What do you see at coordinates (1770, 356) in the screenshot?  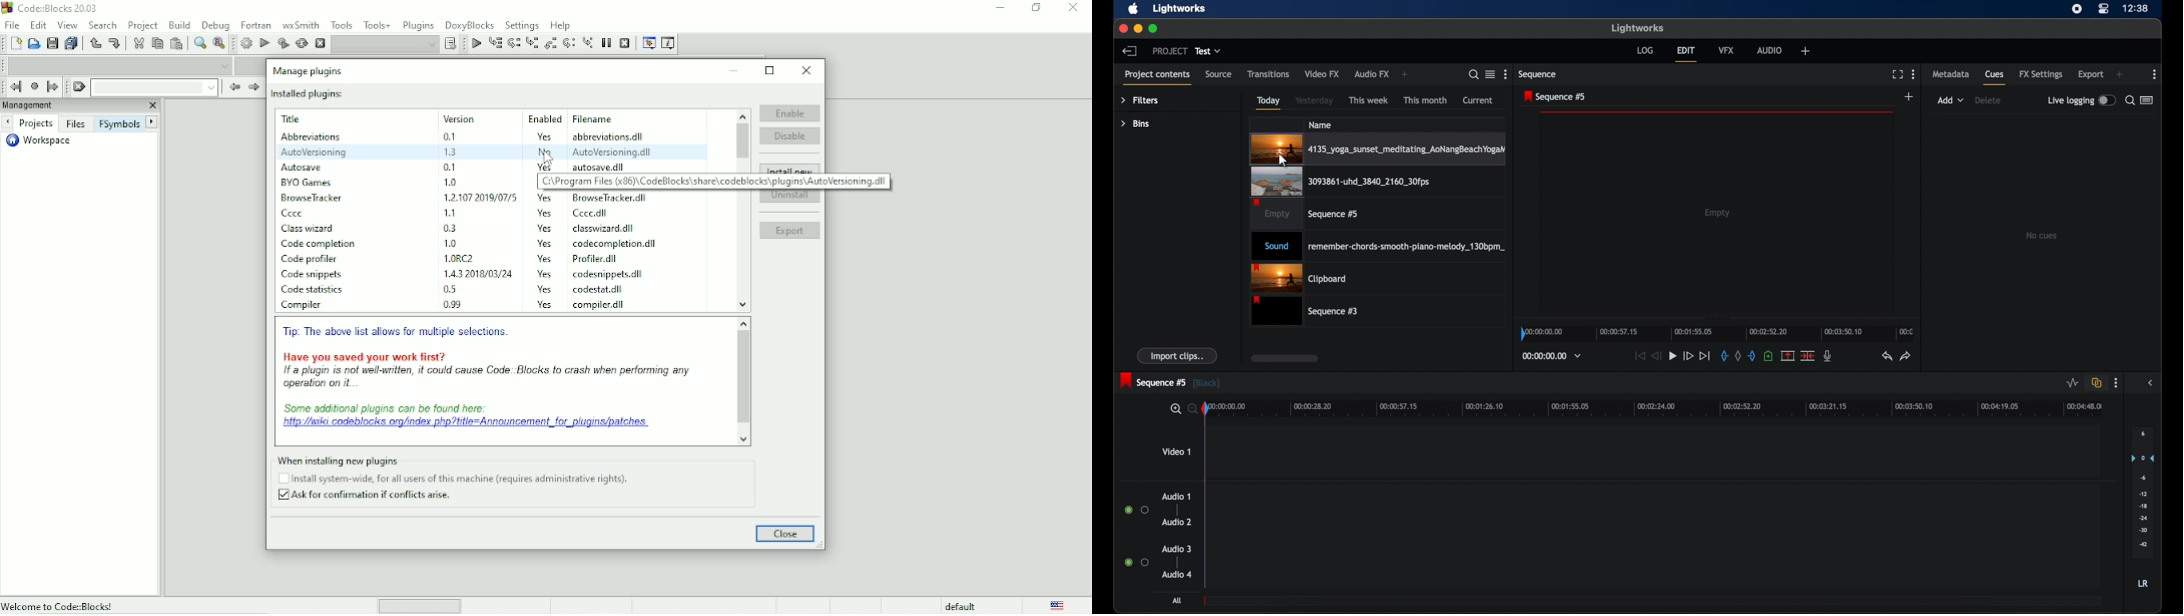 I see `add a cue at current position` at bounding box center [1770, 356].